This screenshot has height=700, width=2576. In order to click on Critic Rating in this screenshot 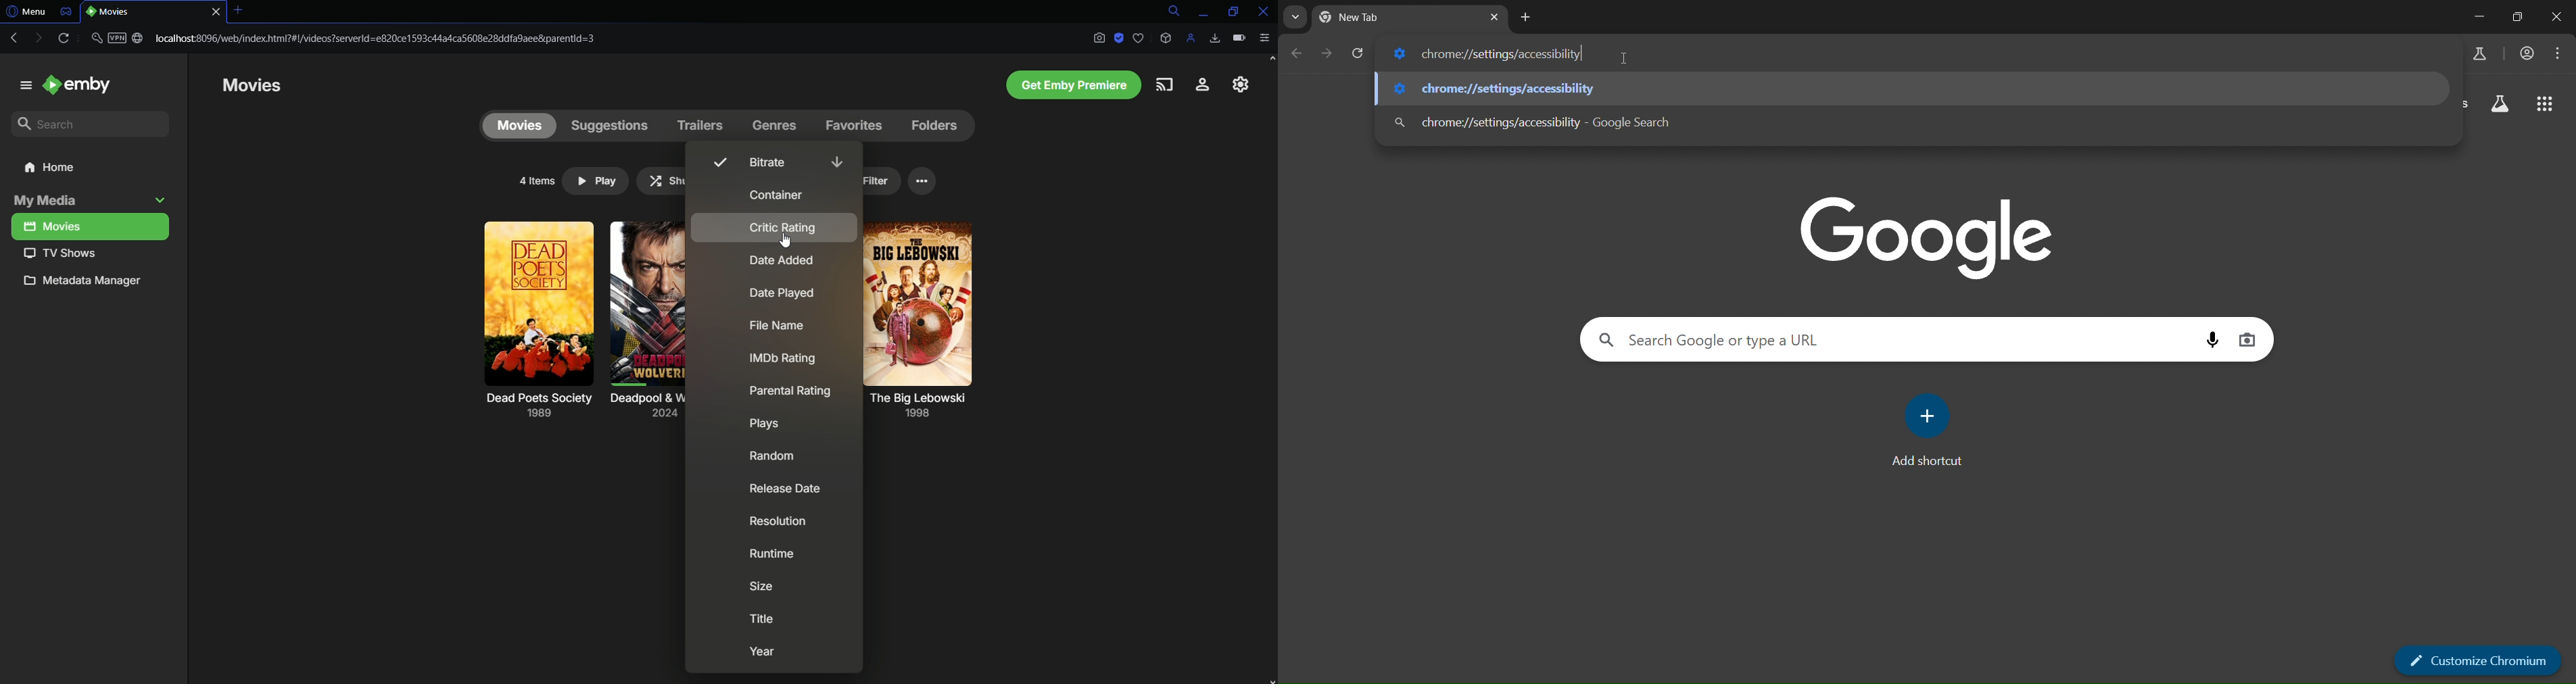, I will do `click(781, 228)`.